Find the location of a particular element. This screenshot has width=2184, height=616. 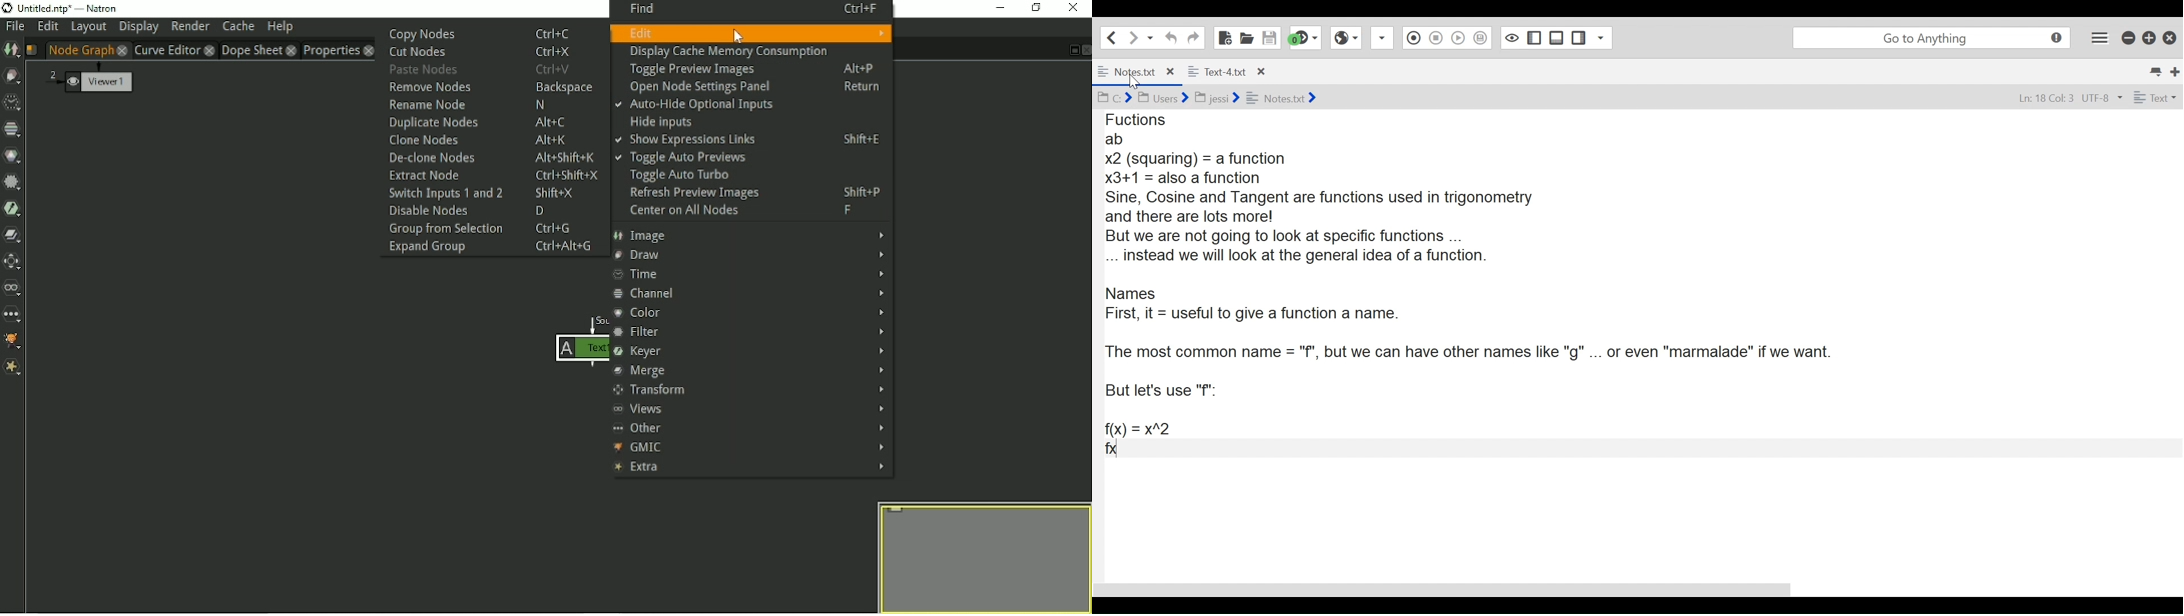

Restore down is located at coordinates (1037, 8).